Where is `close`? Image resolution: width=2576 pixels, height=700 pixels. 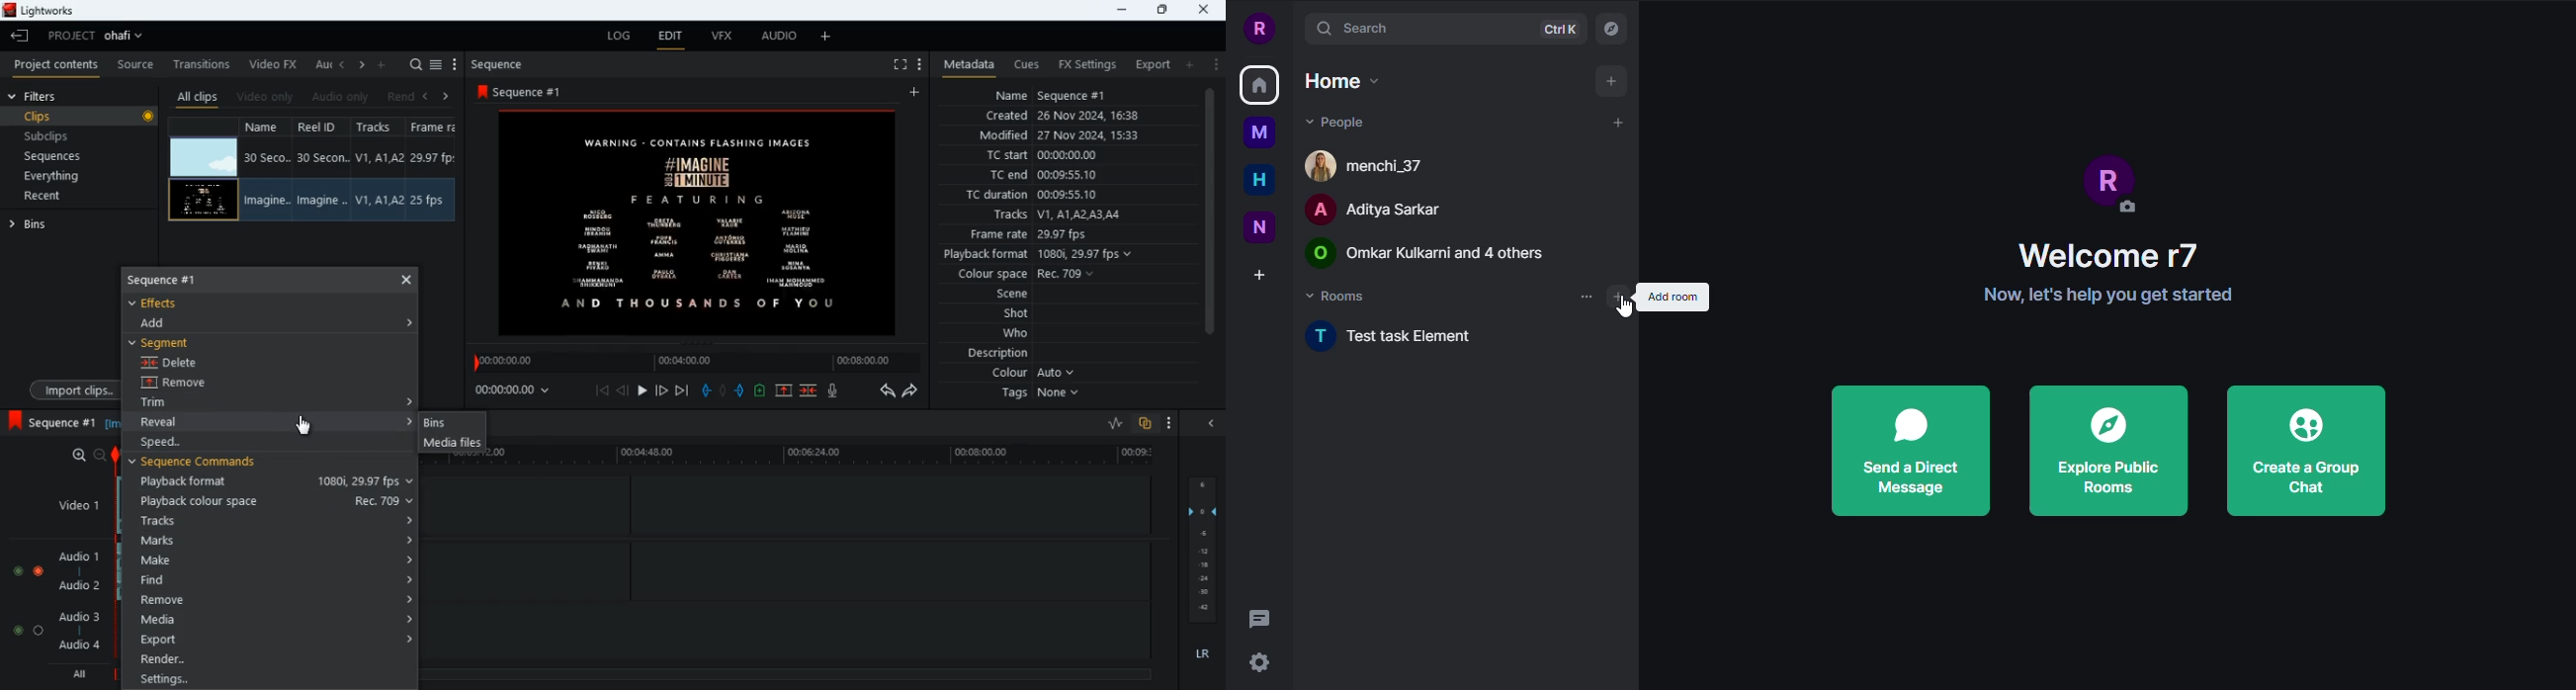 close is located at coordinates (1215, 424).